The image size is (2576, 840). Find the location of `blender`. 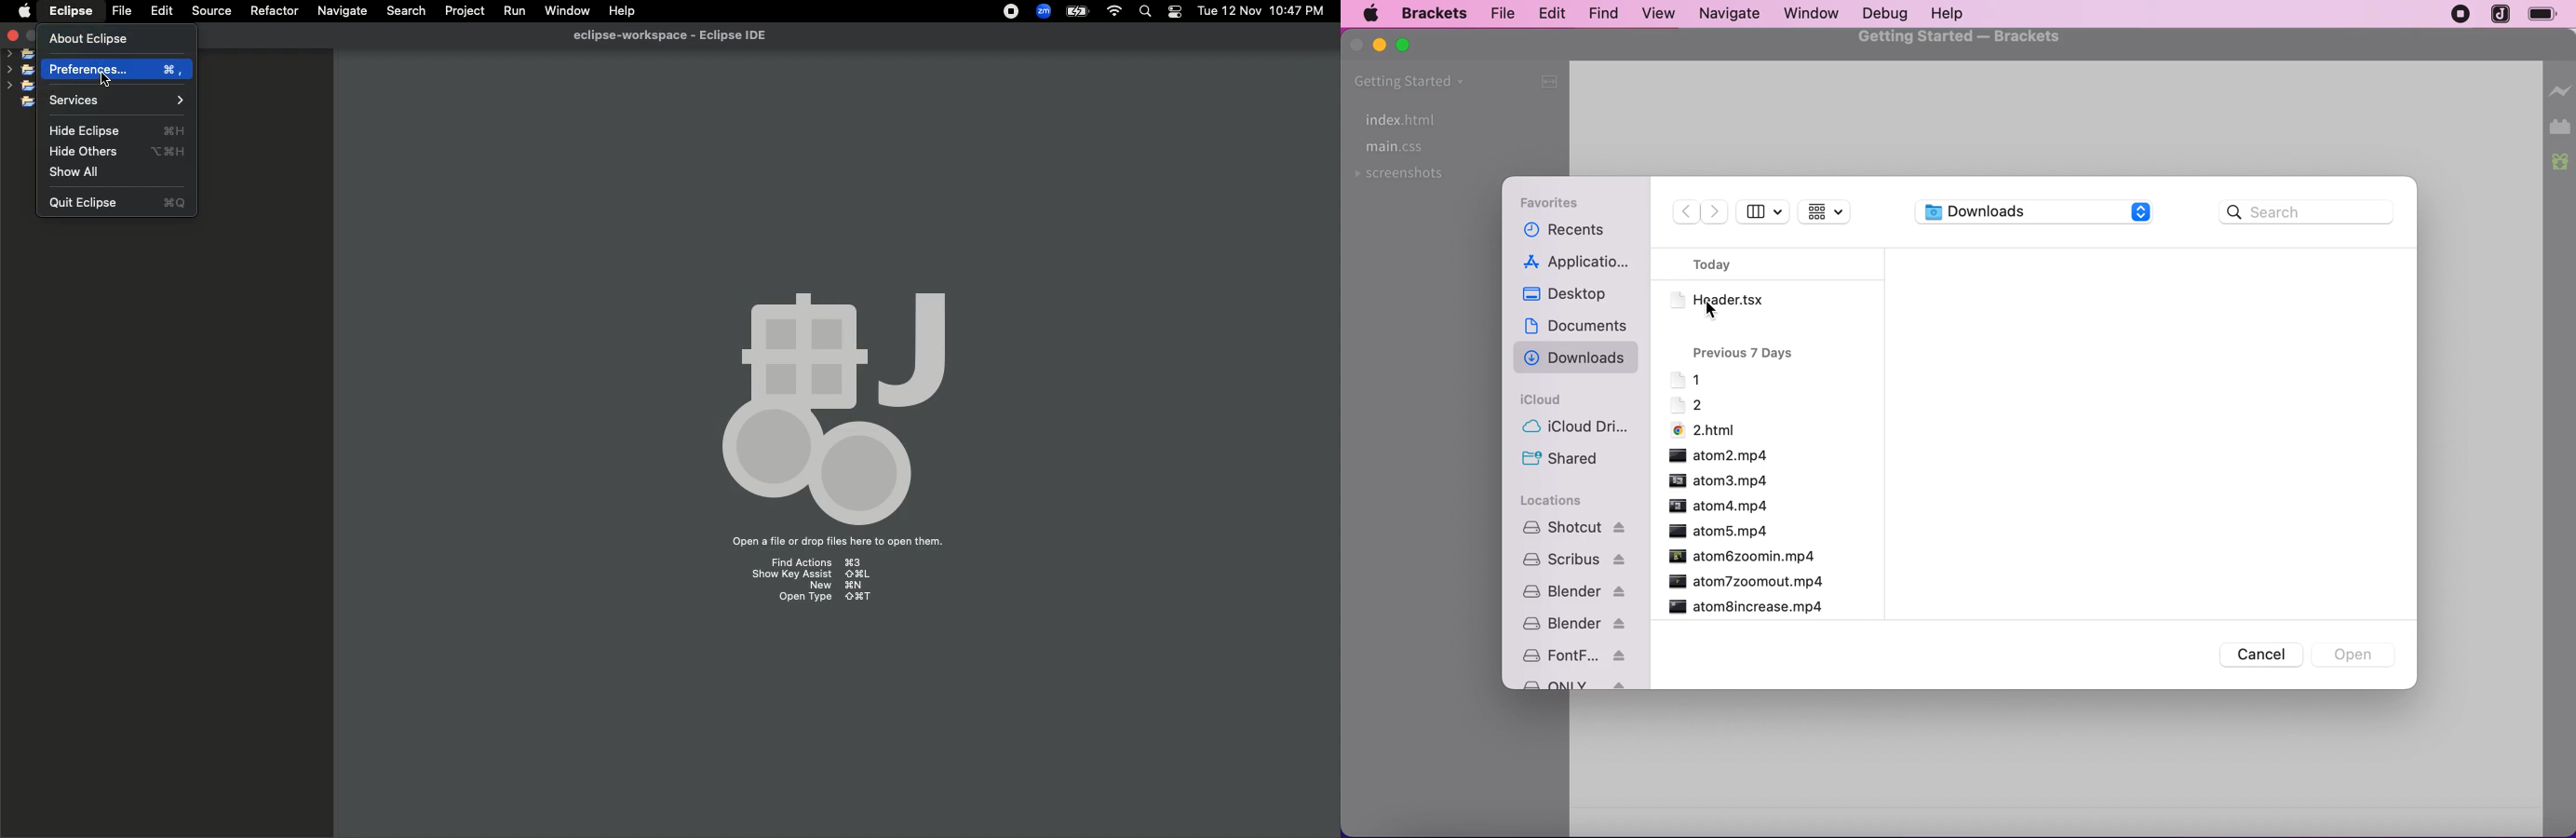

blender is located at coordinates (1572, 591).